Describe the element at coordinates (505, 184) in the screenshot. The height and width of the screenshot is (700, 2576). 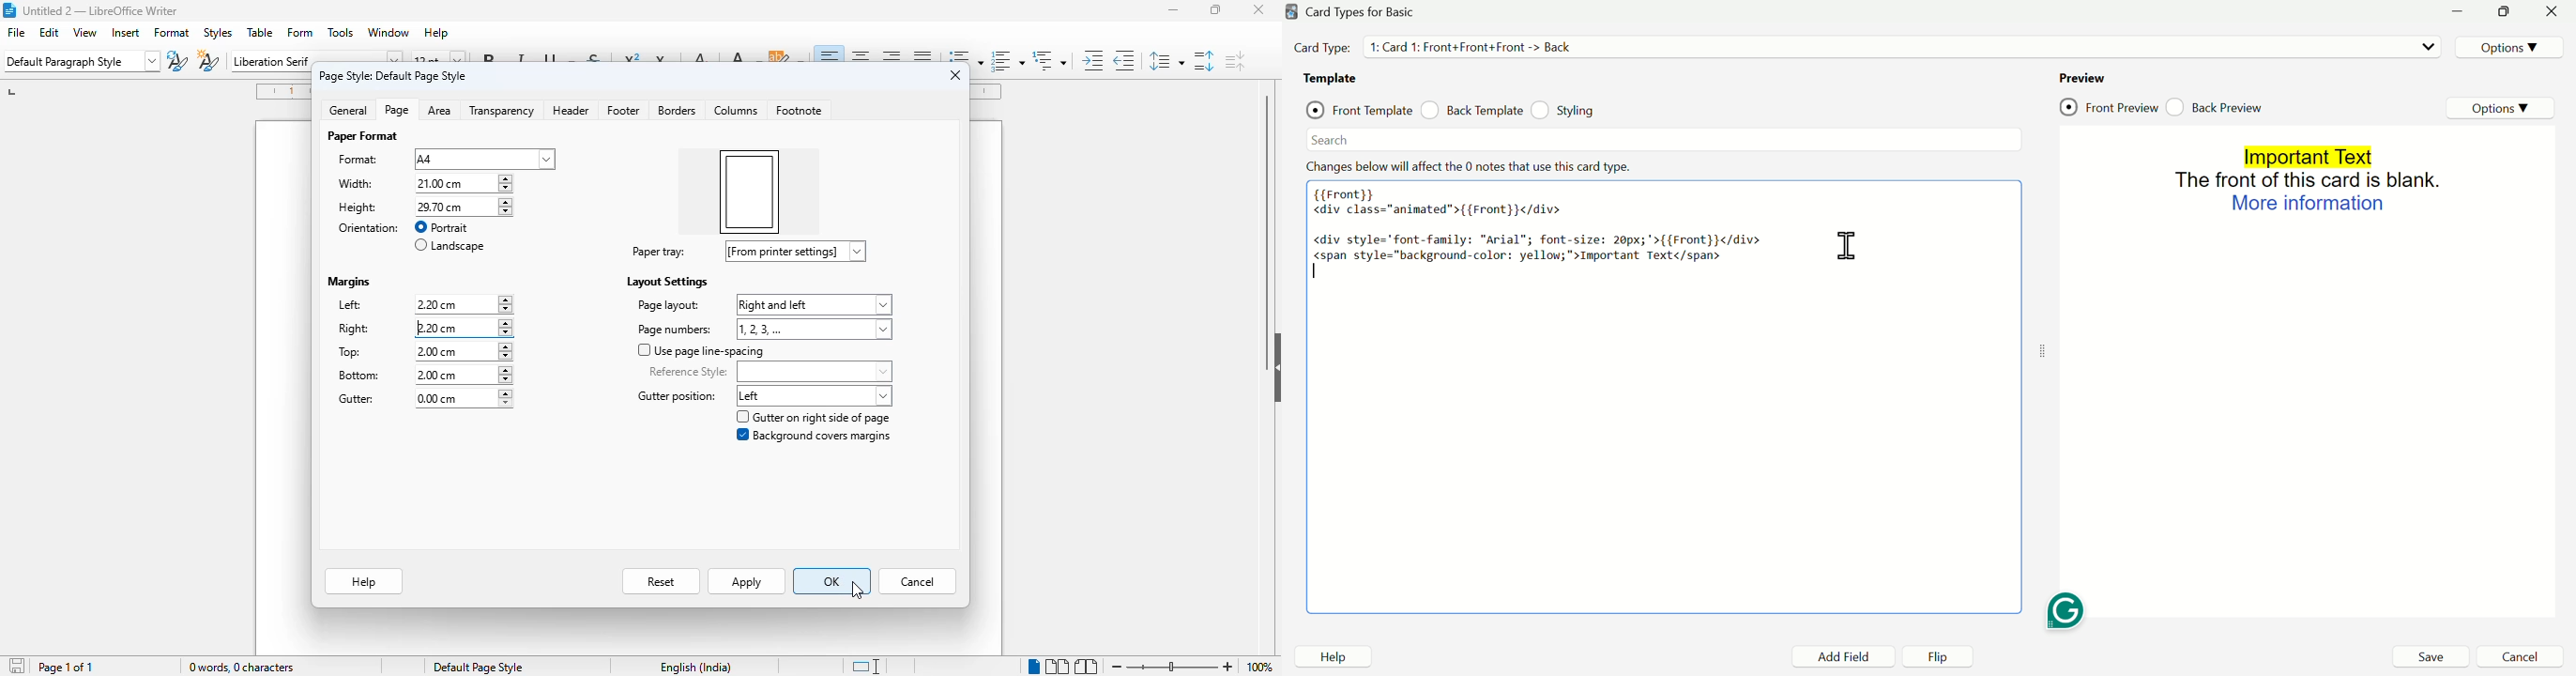
I see `increment or decrement width` at that location.